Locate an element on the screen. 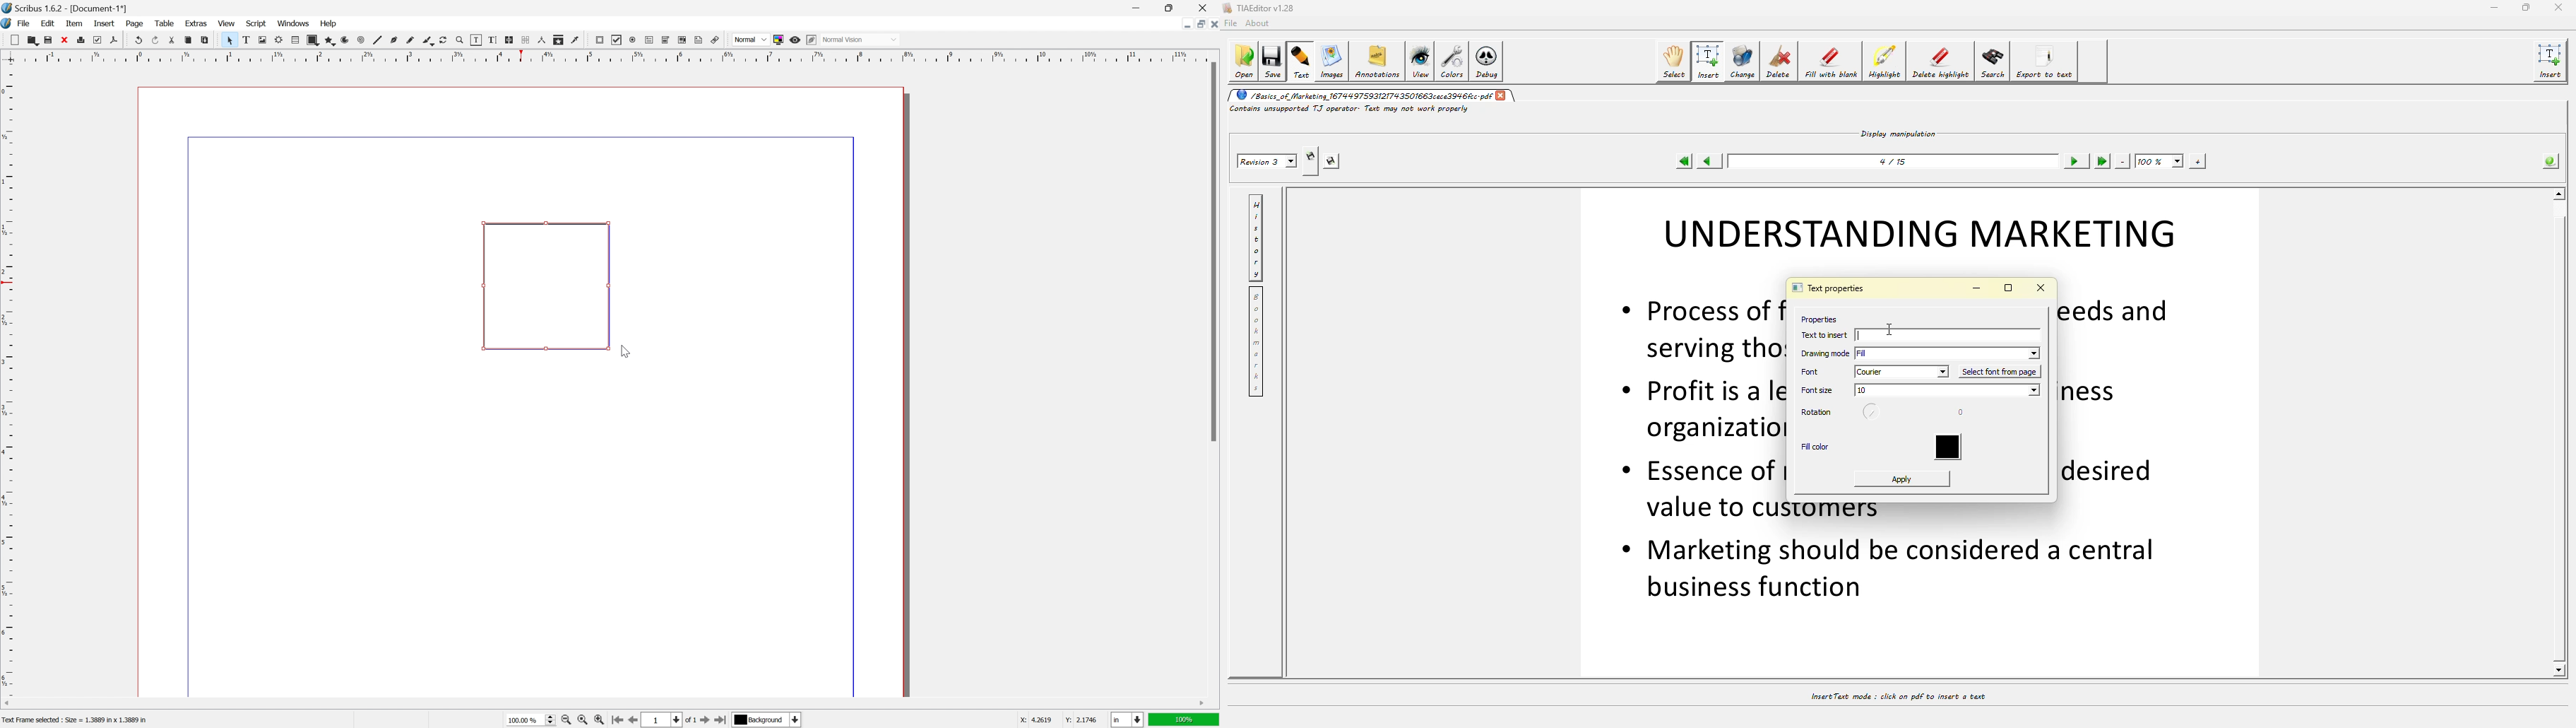 The width and height of the screenshot is (2576, 728). open is located at coordinates (33, 40).